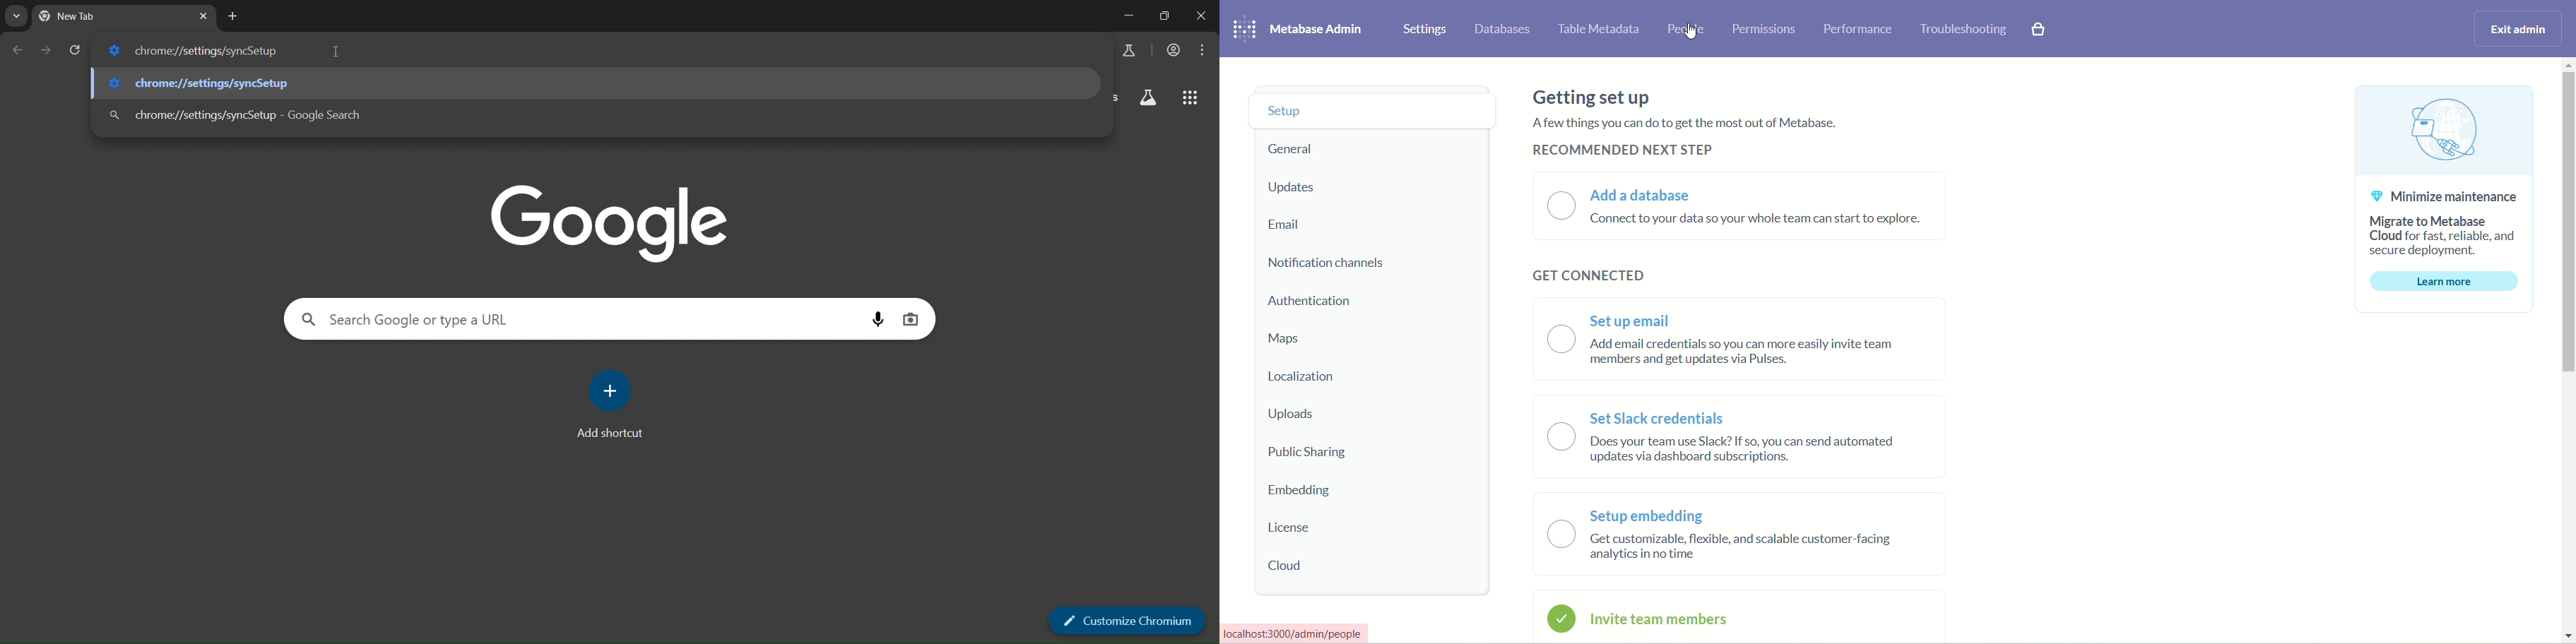  What do you see at coordinates (196, 53) in the screenshot?
I see `chrome://settingd/syncSetup` at bounding box center [196, 53].